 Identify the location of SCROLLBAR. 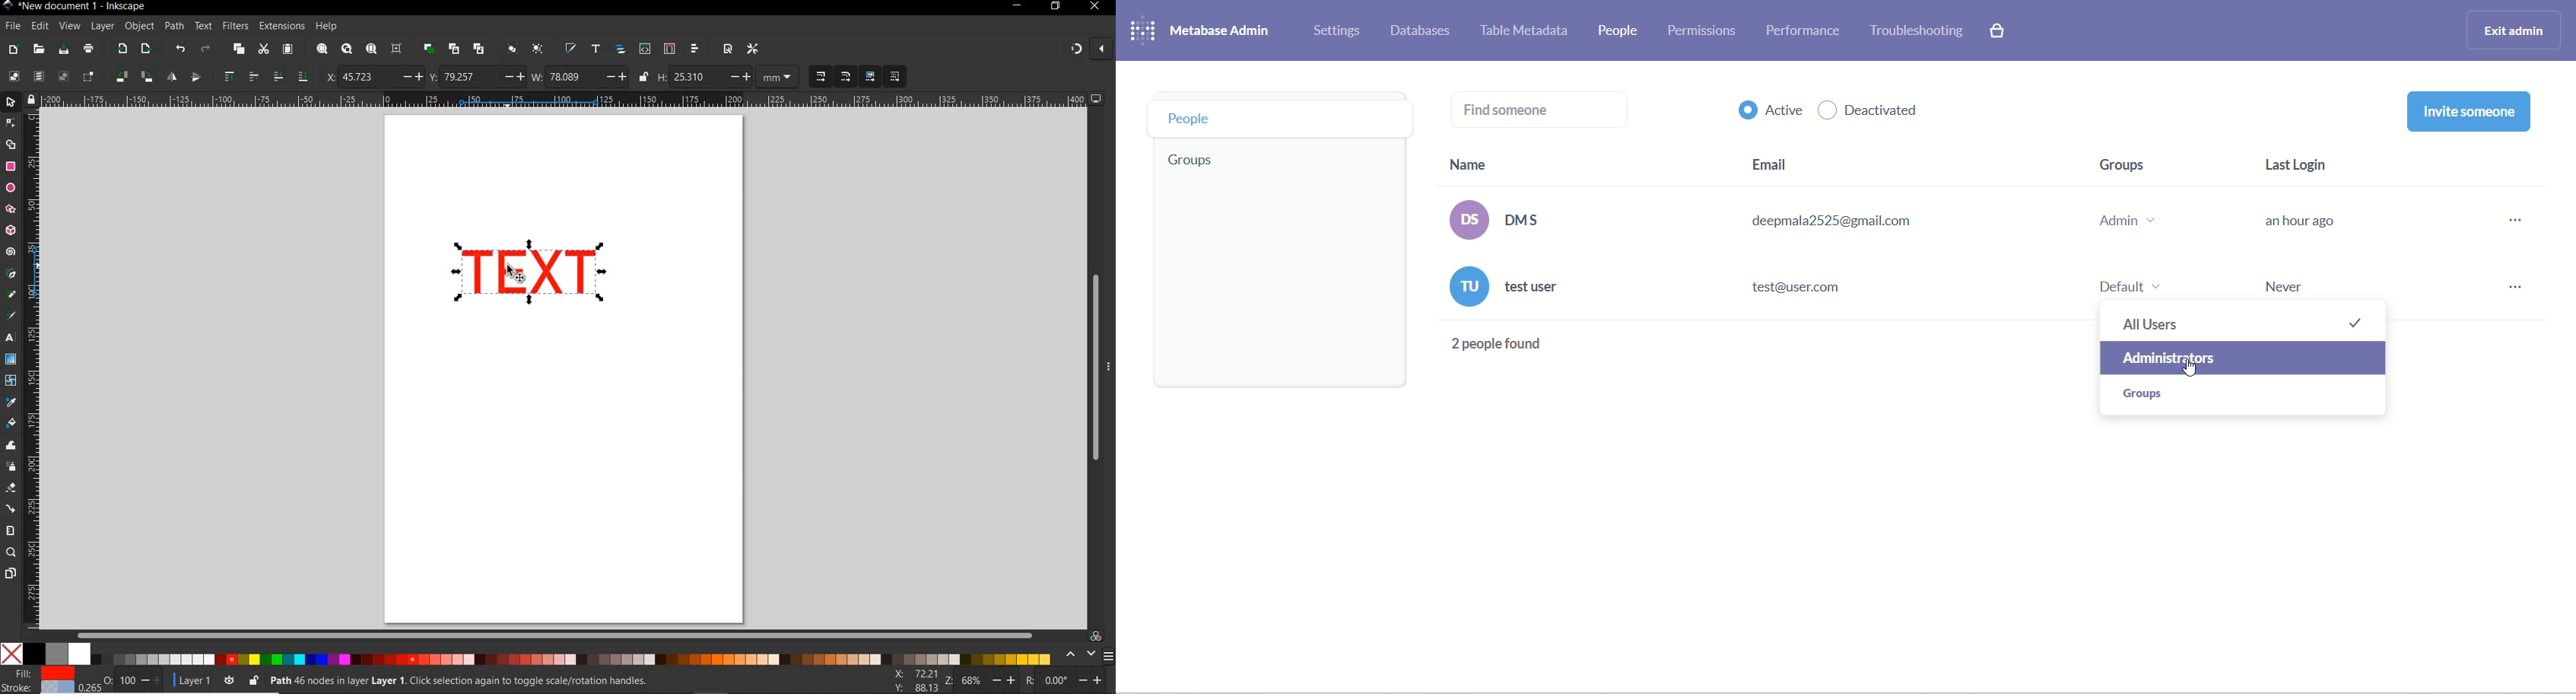
(1091, 366).